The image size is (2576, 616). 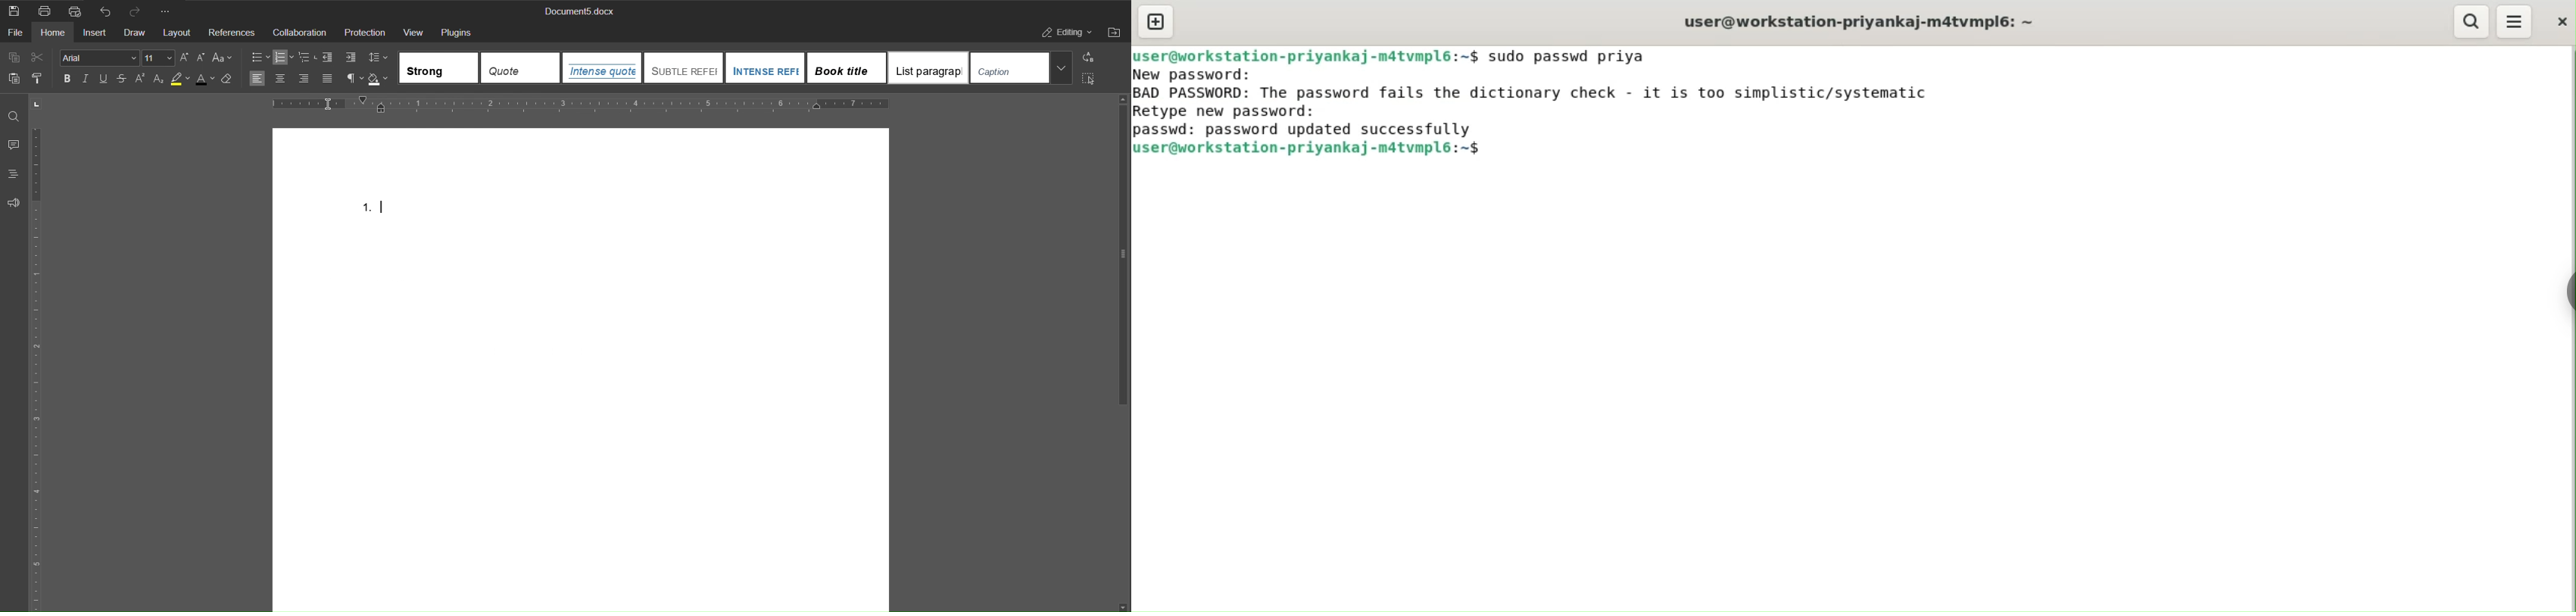 What do you see at coordinates (849, 68) in the screenshot?
I see `Book title` at bounding box center [849, 68].